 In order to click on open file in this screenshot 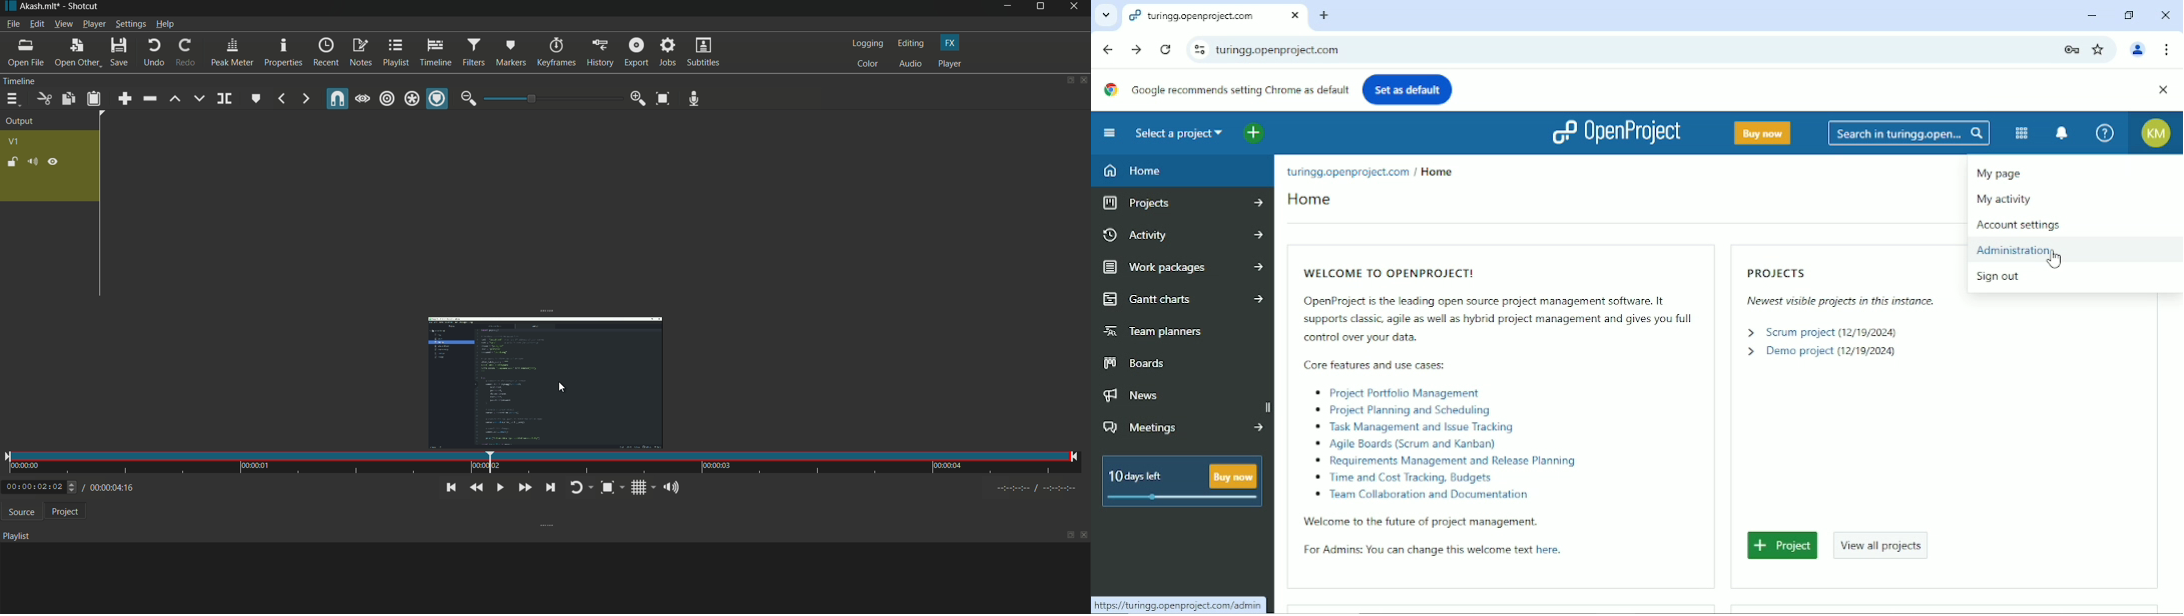, I will do `click(24, 52)`.